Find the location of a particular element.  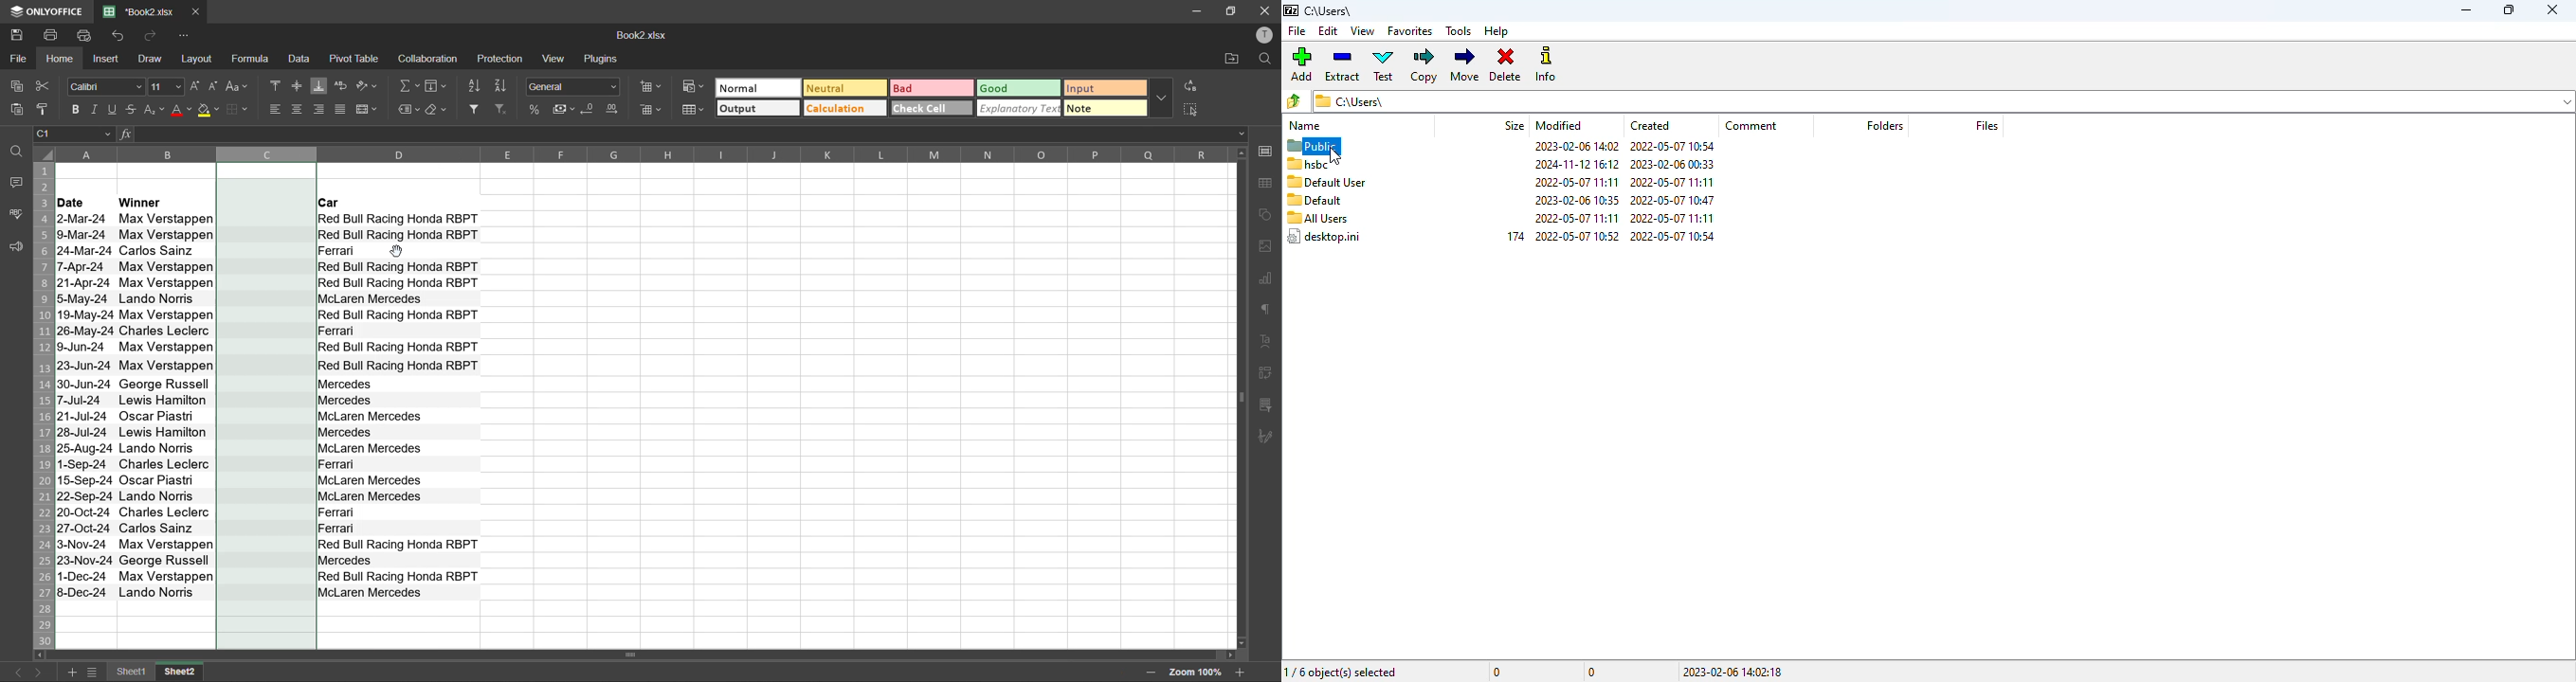

undo is located at coordinates (122, 37).